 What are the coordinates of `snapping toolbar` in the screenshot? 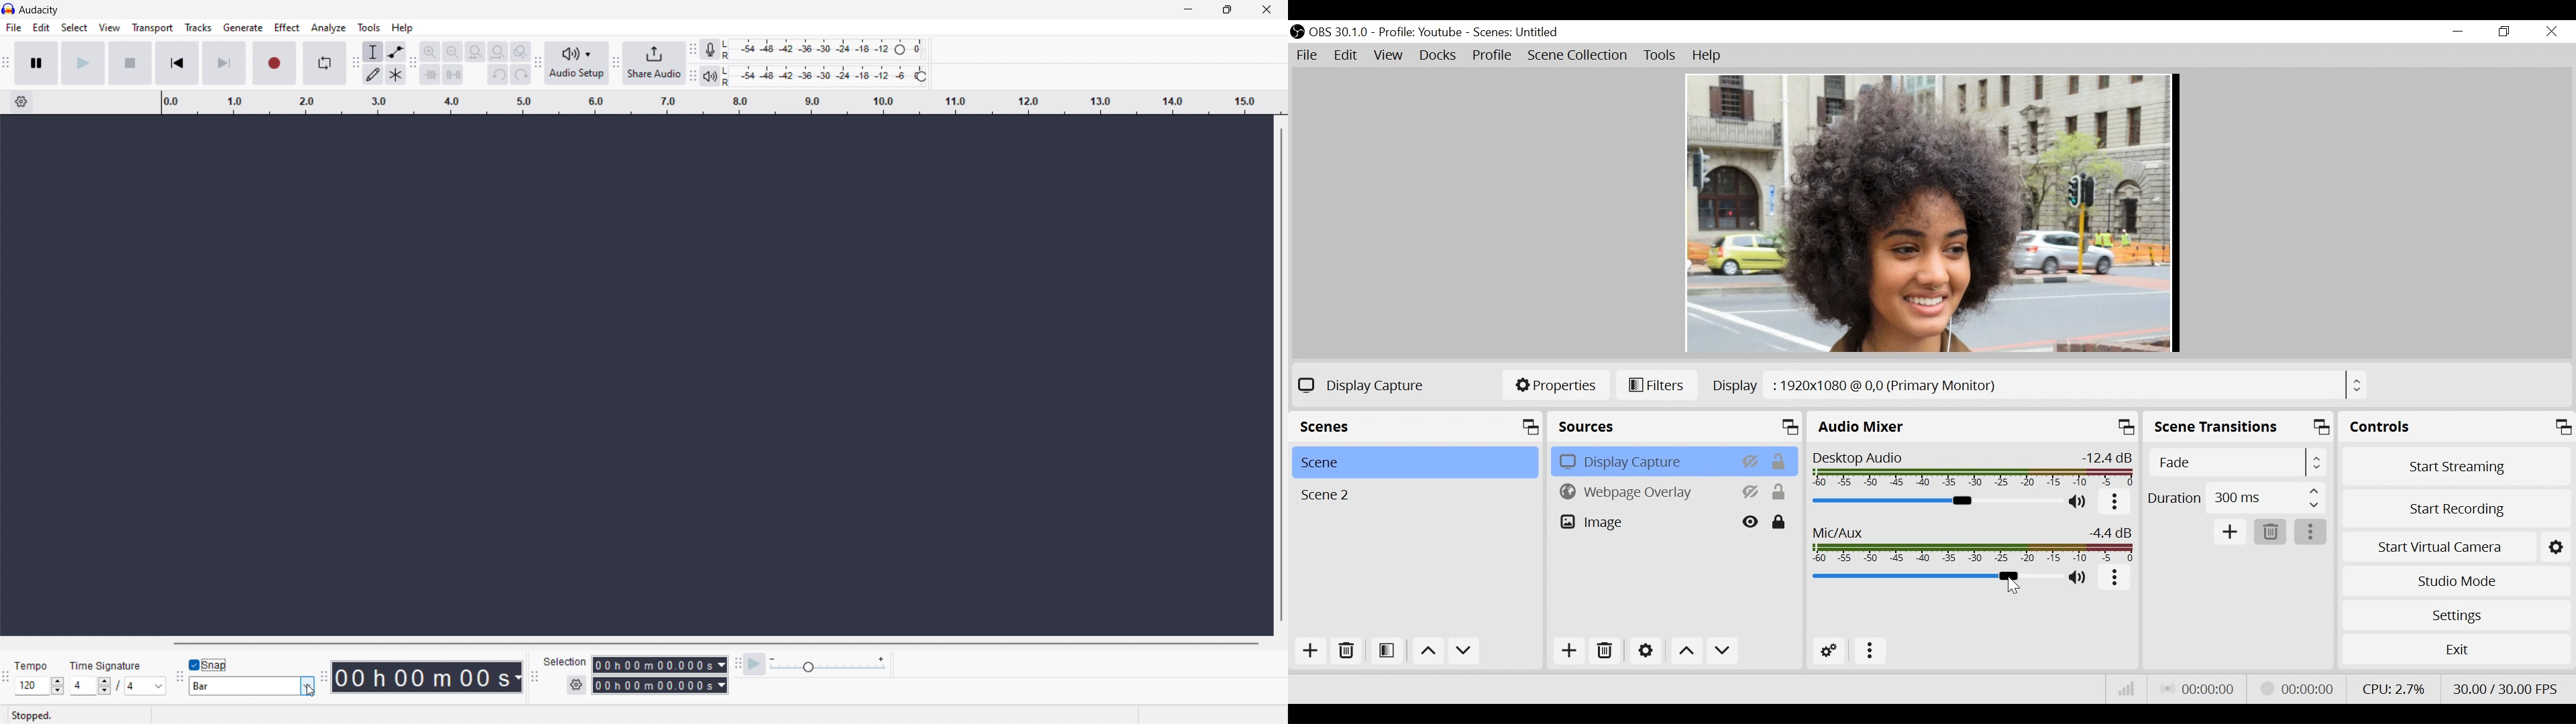 It's located at (179, 676).